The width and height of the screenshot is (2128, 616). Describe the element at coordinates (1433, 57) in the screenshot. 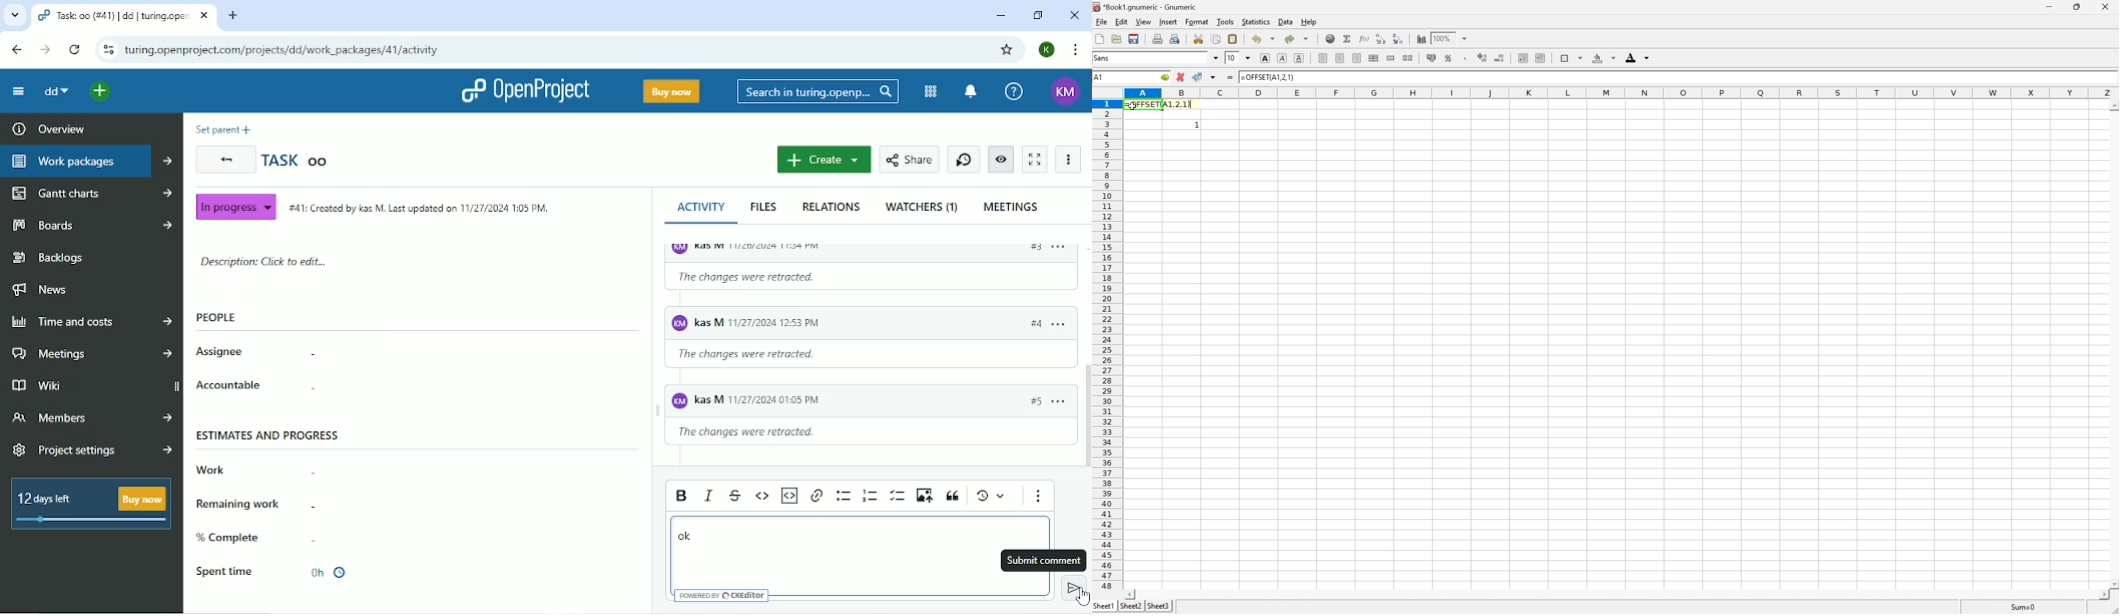

I see `format selection as accounting` at that location.